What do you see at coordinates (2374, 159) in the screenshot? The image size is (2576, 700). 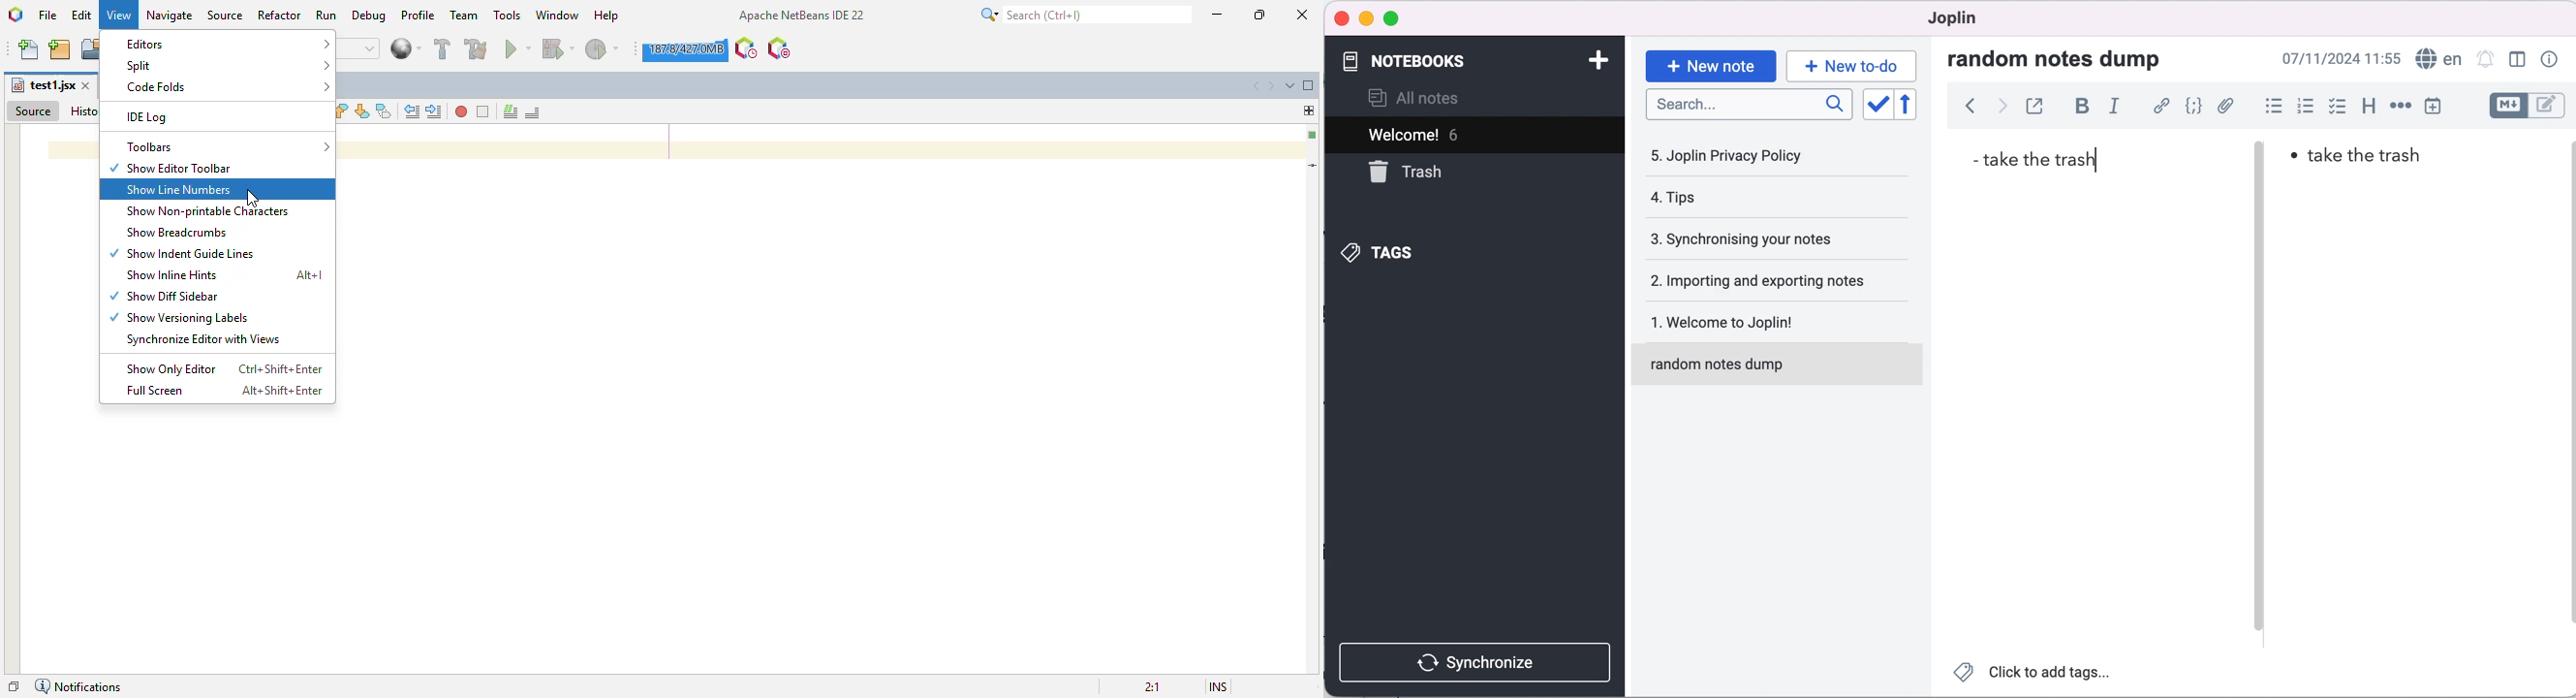 I see `take the trash` at bounding box center [2374, 159].